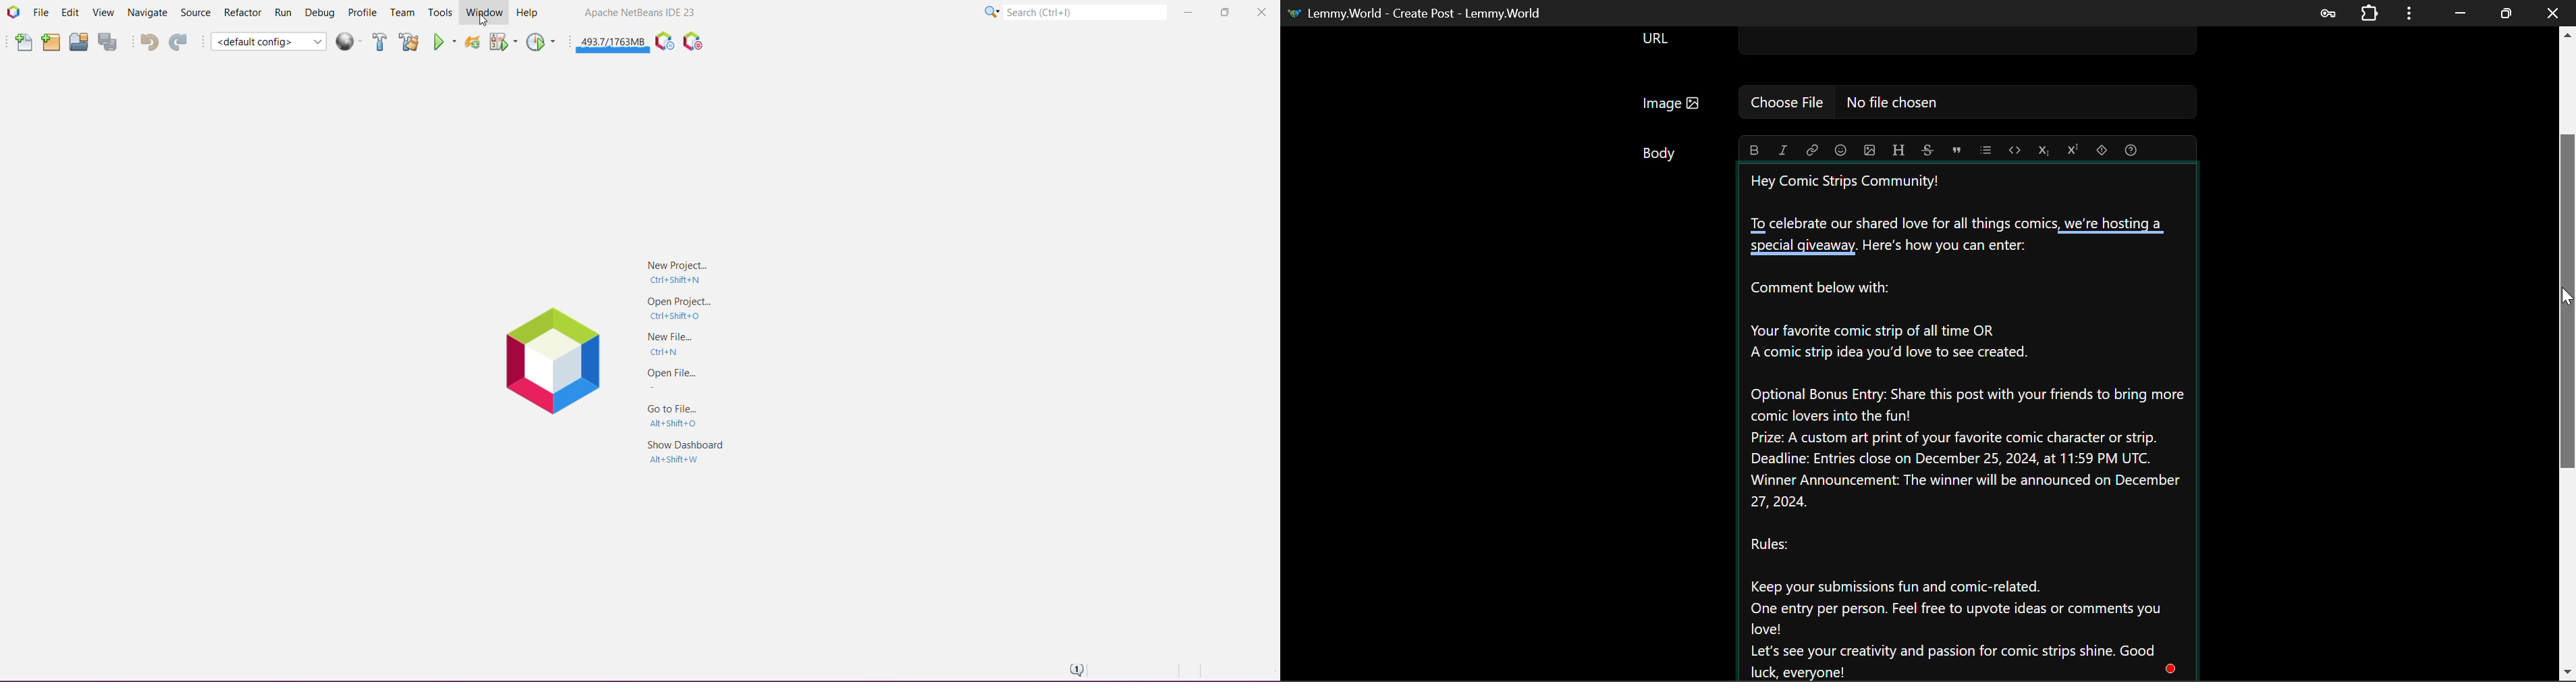 The height and width of the screenshot is (700, 2576). Describe the element at coordinates (2013, 149) in the screenshot. I see `code` at that location.